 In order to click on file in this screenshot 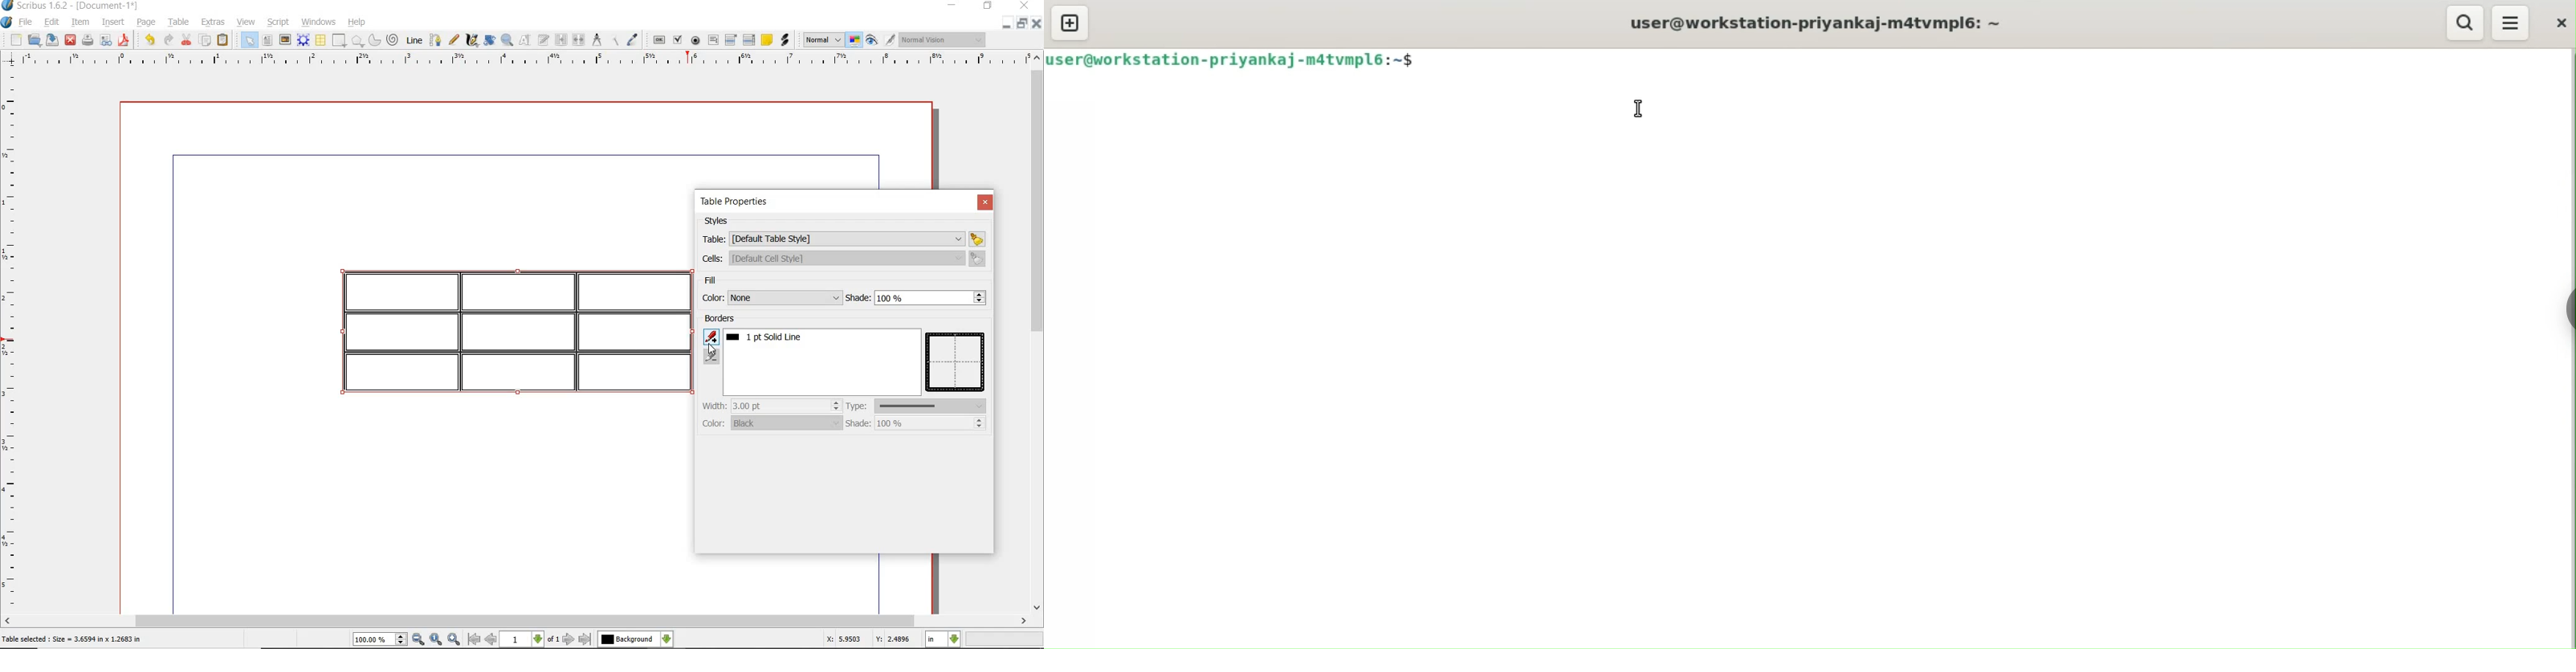, I will do `click(27, 23)`.